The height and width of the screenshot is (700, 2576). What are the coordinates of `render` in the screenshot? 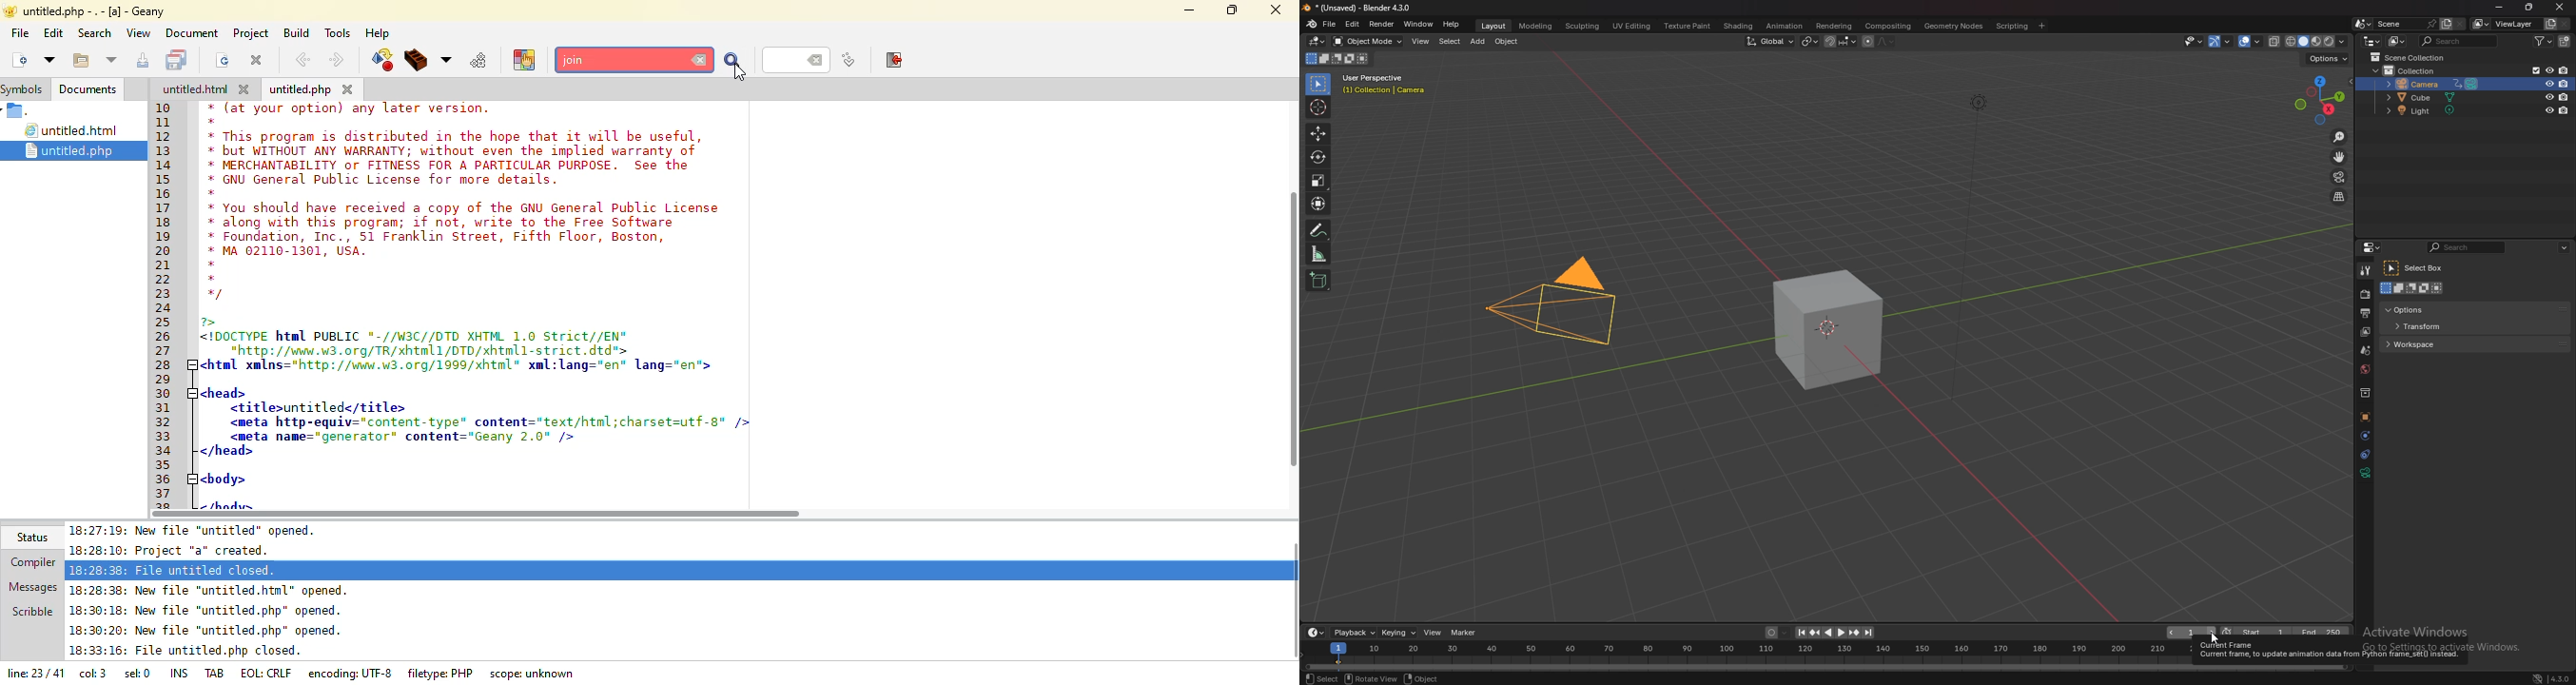 It's located at (2364, 295).